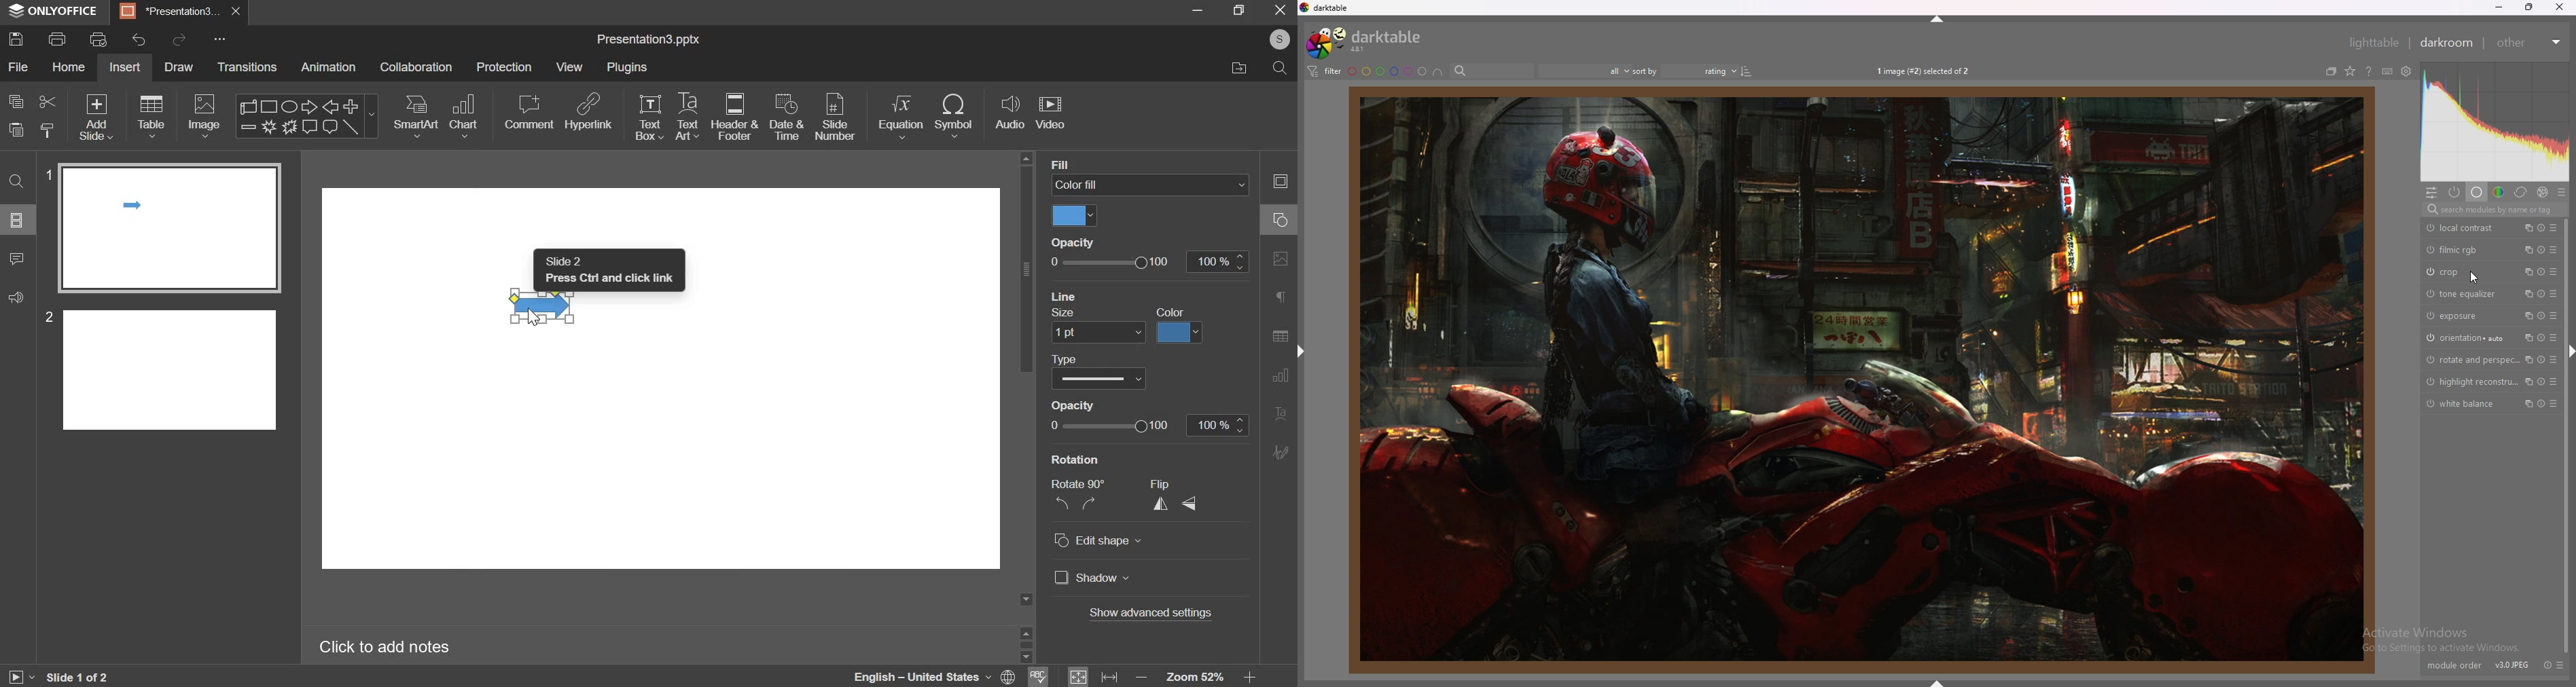  What do you see at coordinates (2554, 381) in the screenshot?
I see `presets` at bounding box center [2554, 381].